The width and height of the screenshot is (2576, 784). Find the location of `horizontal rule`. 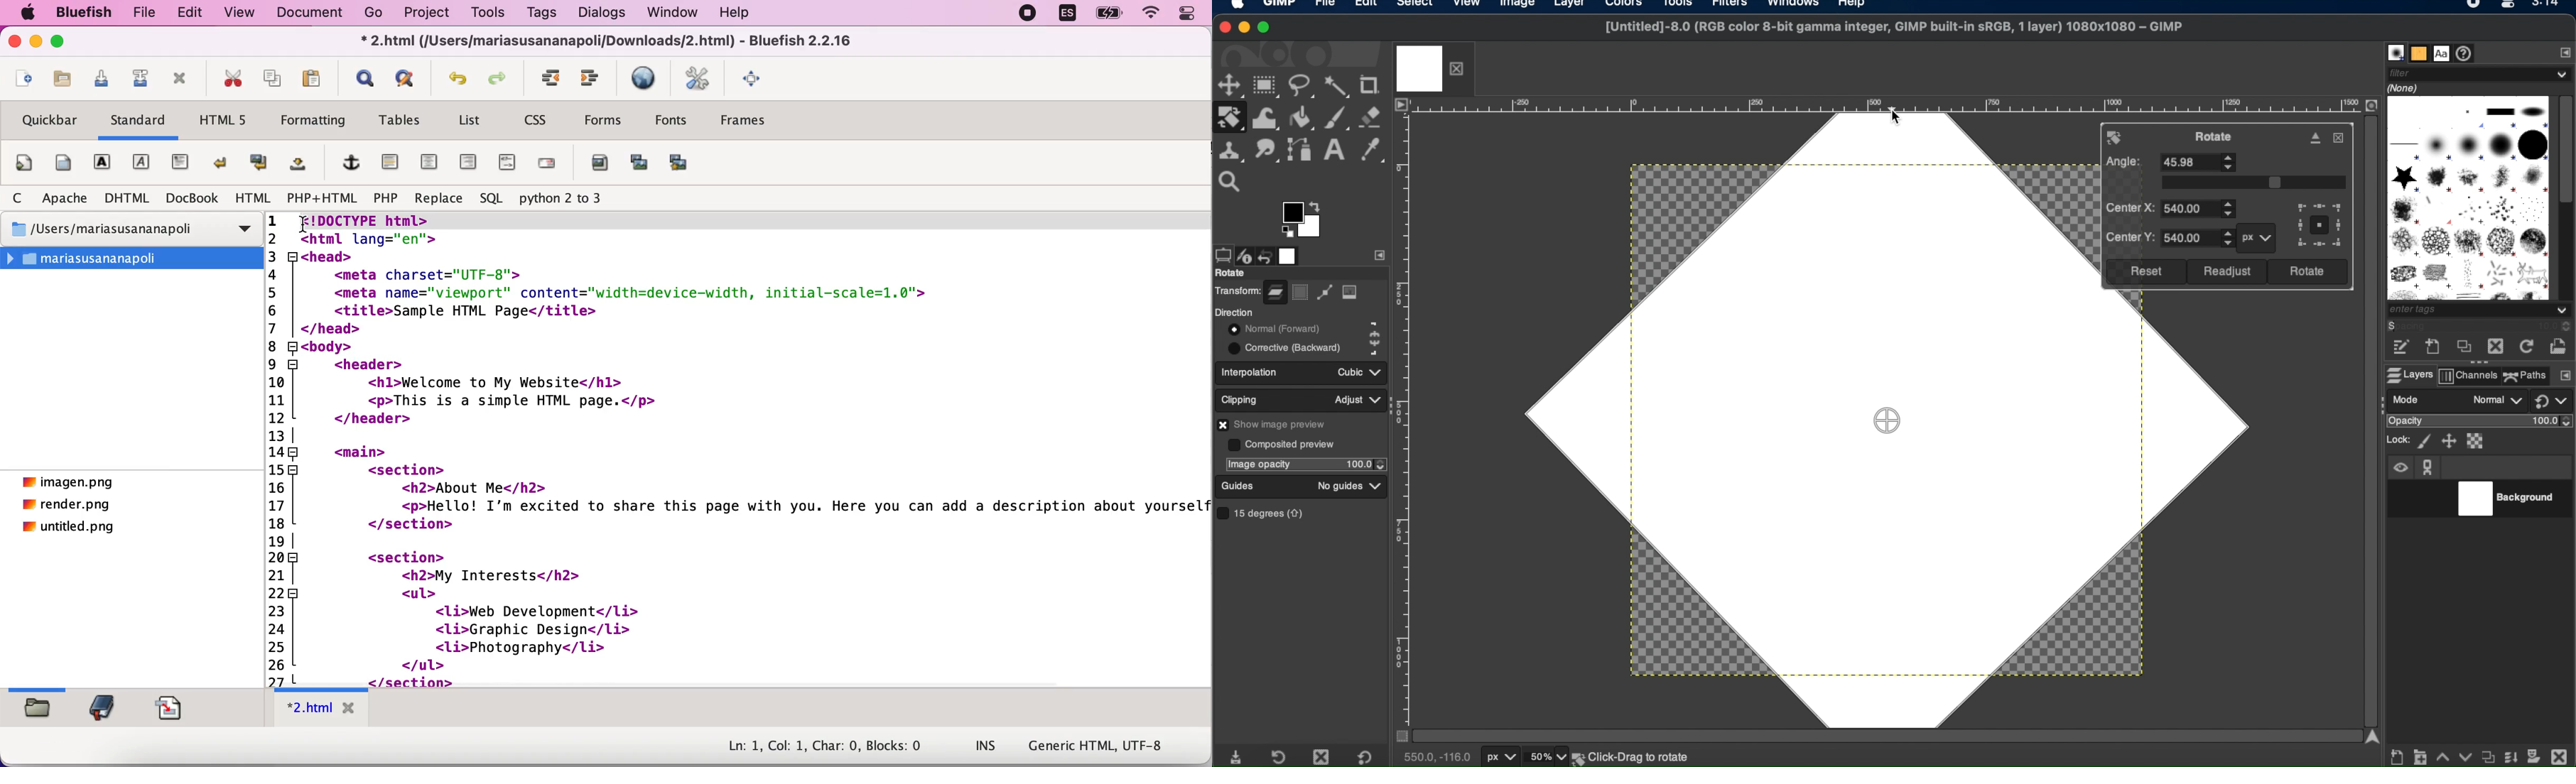

horizontal rule is located at coordinates (391, 163).